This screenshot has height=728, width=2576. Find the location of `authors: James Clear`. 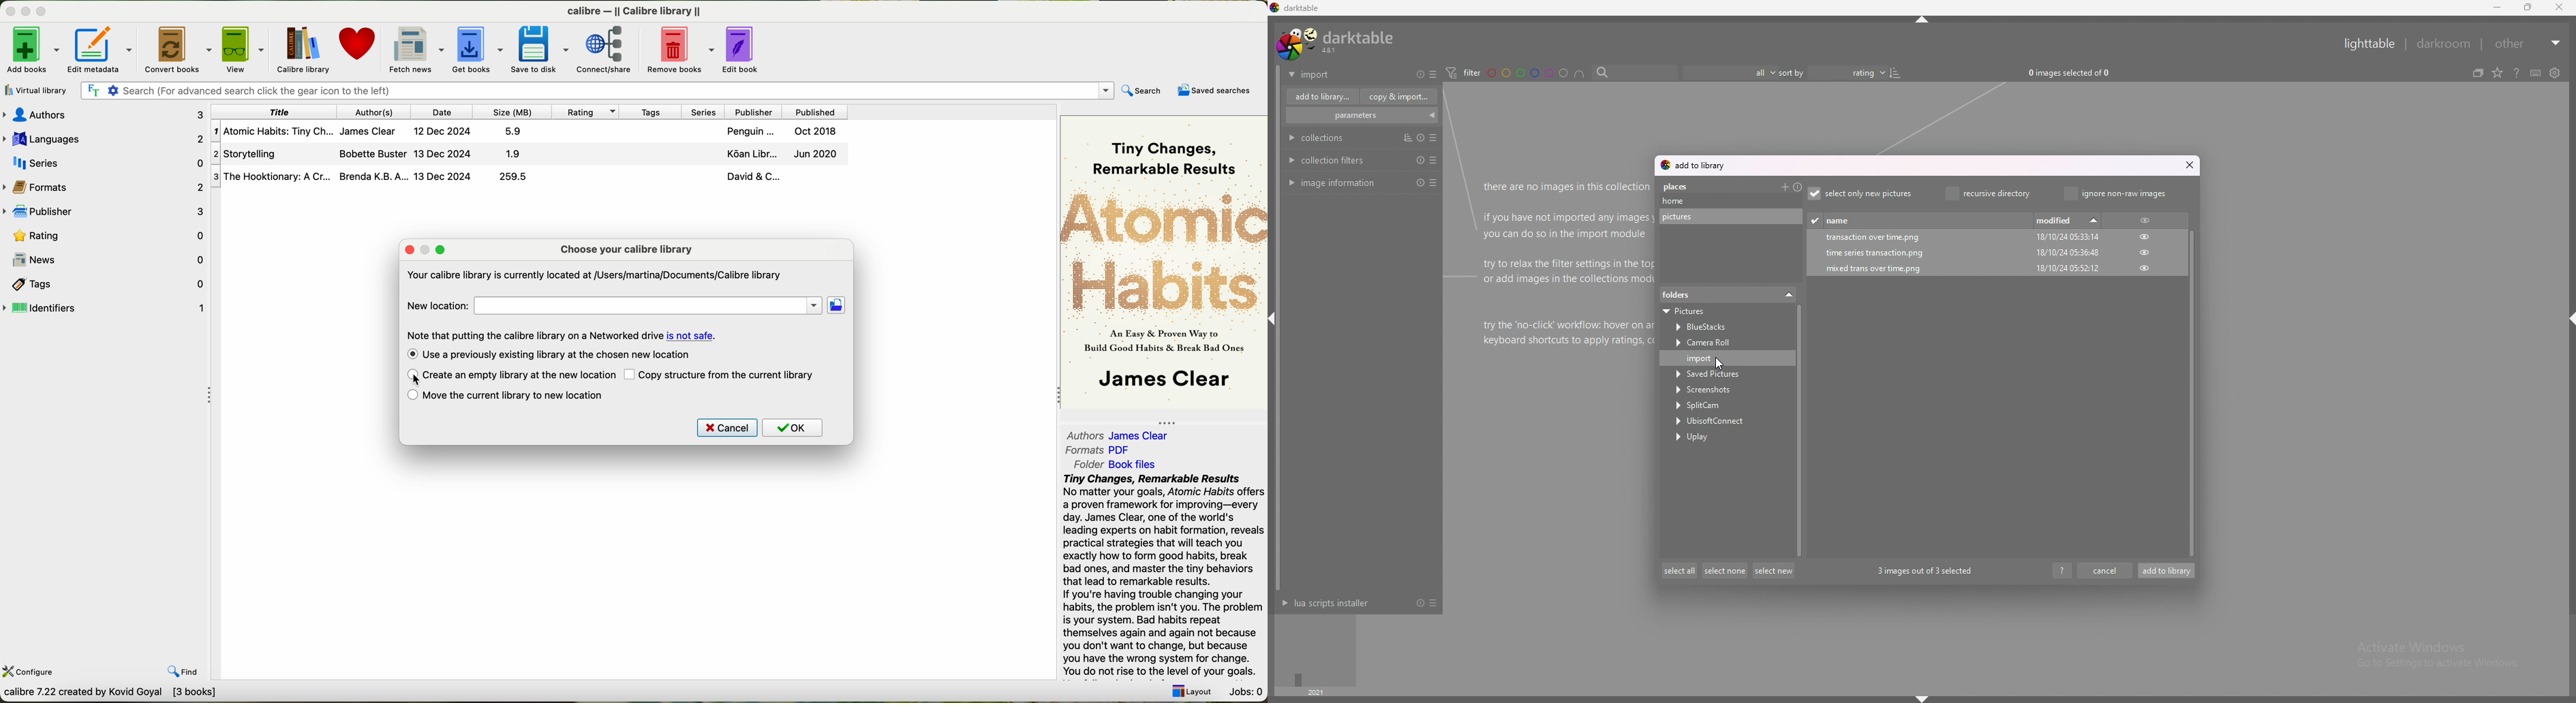

authors: James Clear is located at coordinates (1116, 433).